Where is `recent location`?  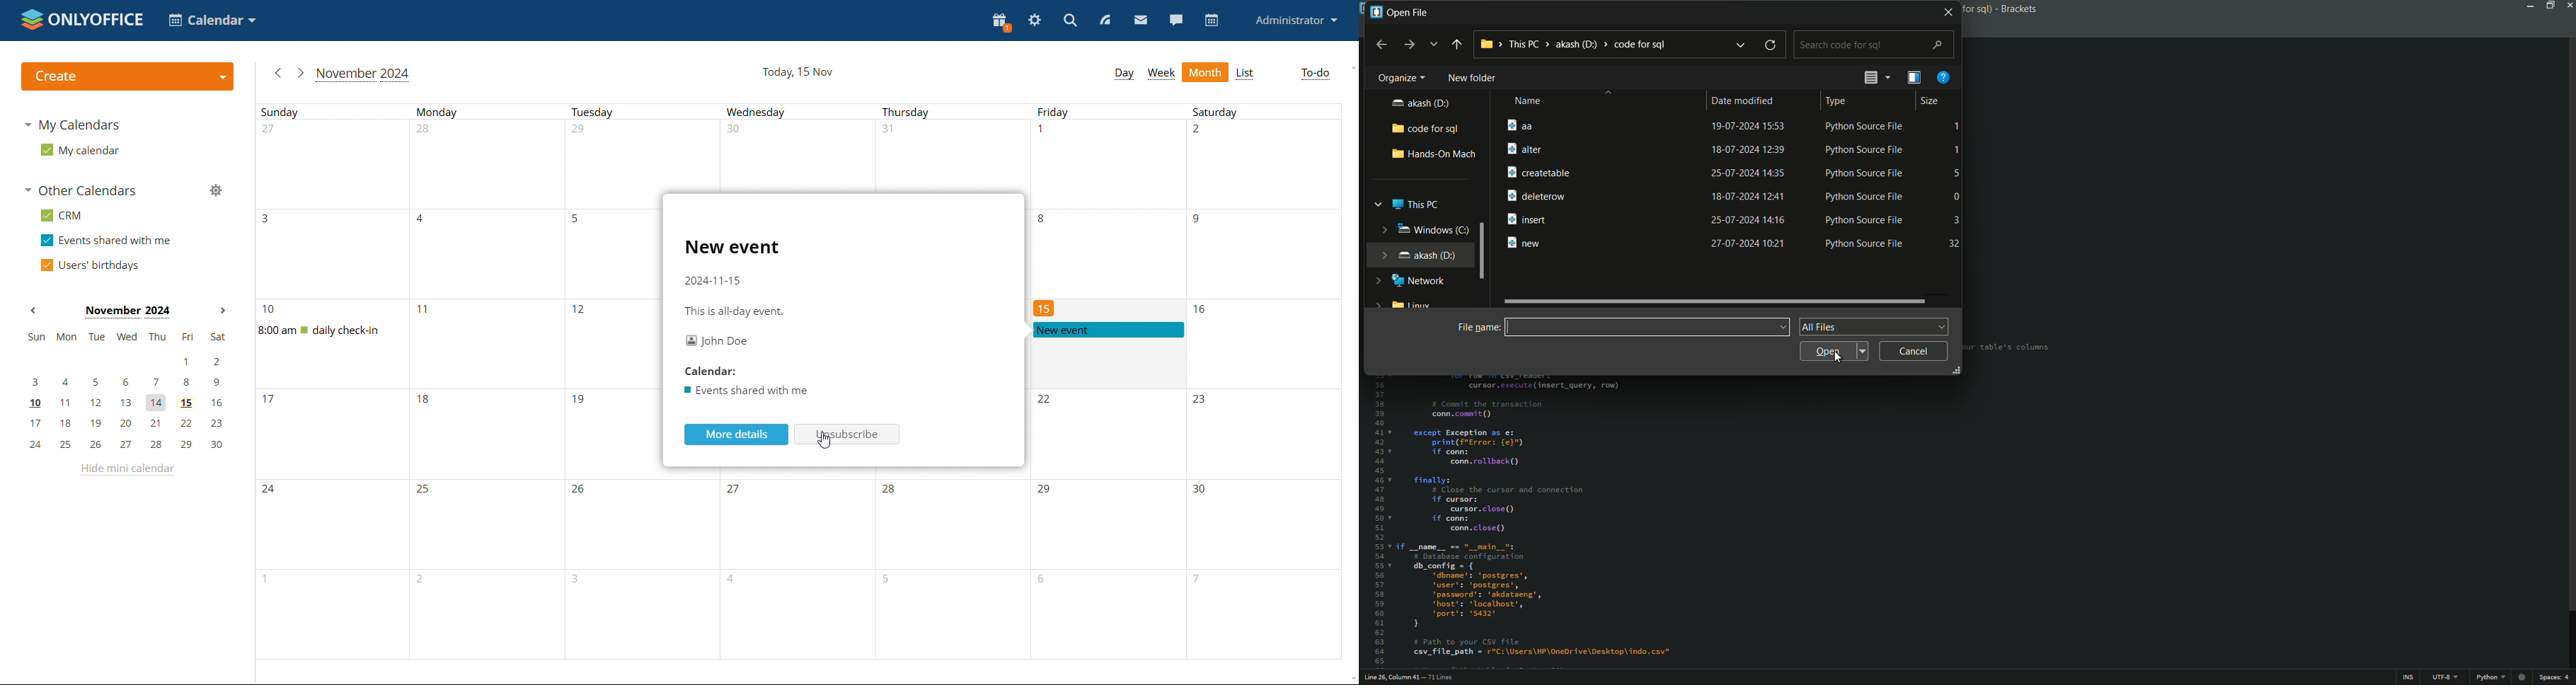
recent location is located at coordinates (1432, 43).